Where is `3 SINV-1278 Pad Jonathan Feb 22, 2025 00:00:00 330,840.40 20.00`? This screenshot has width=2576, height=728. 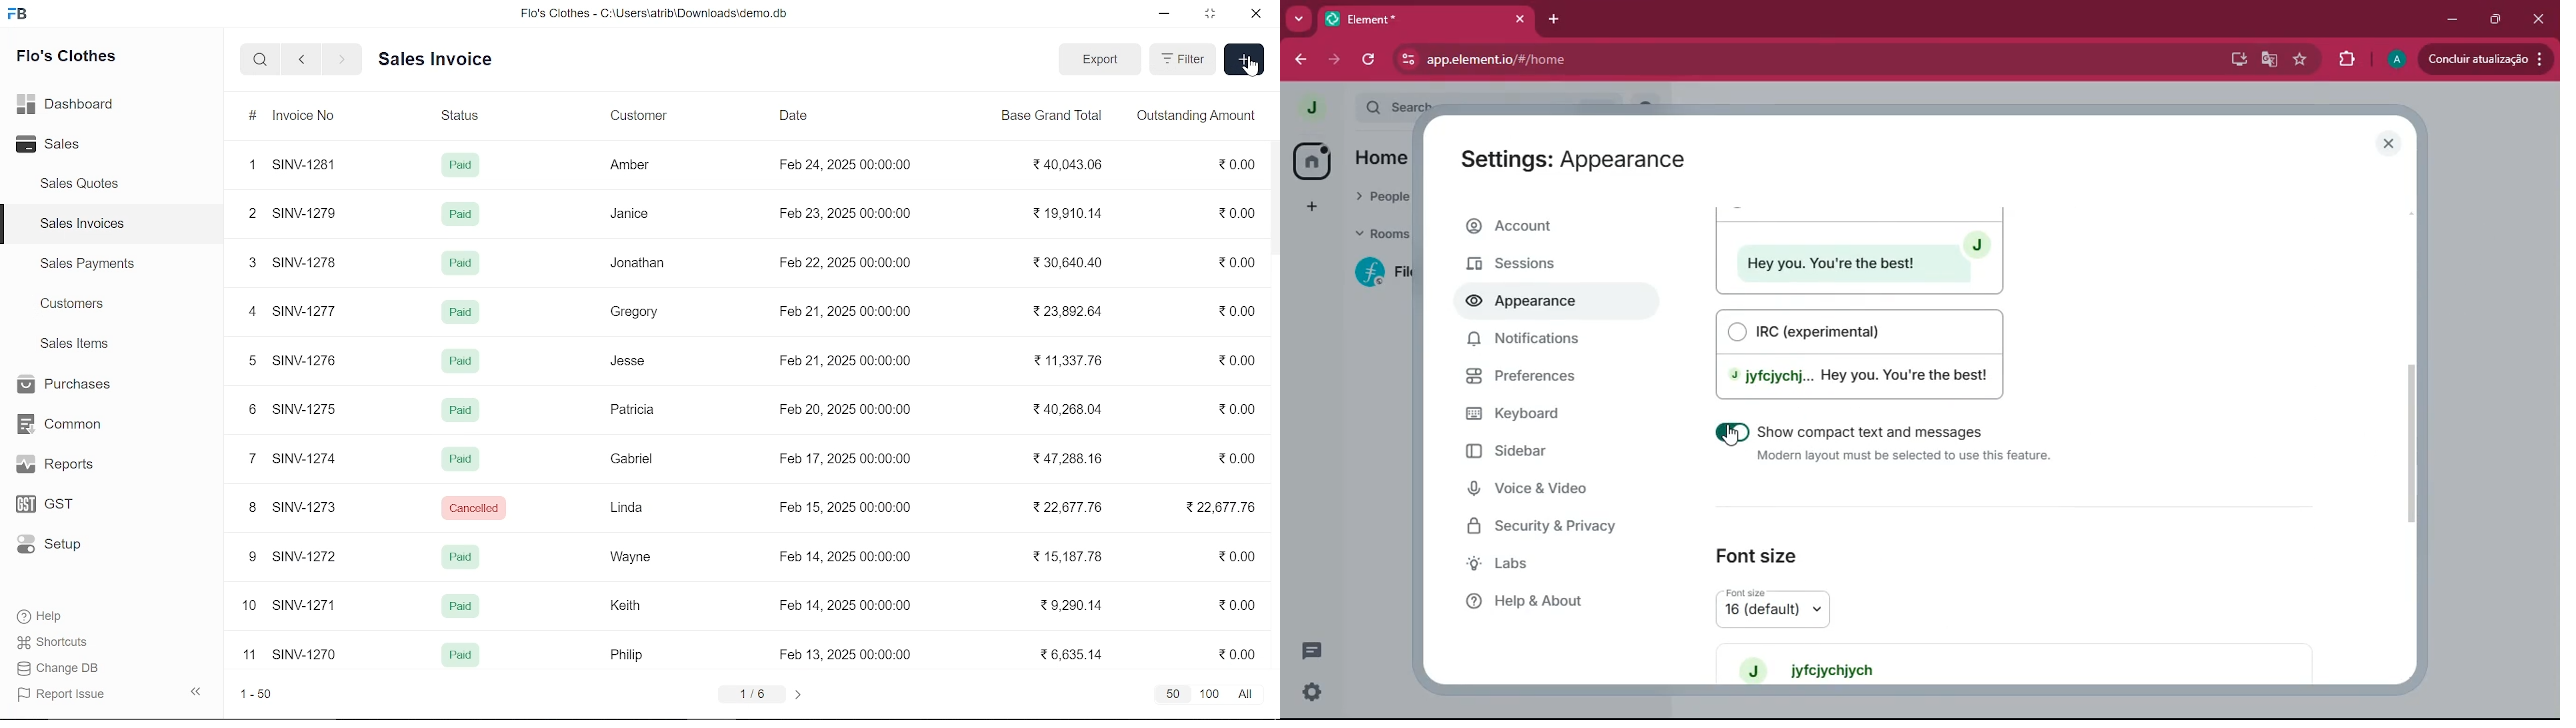
3 SINV-1278 Pad Jonathan Feb 22, 2025 00:00:00 330,840.40 20.00 is located at coordinates (750, 264).